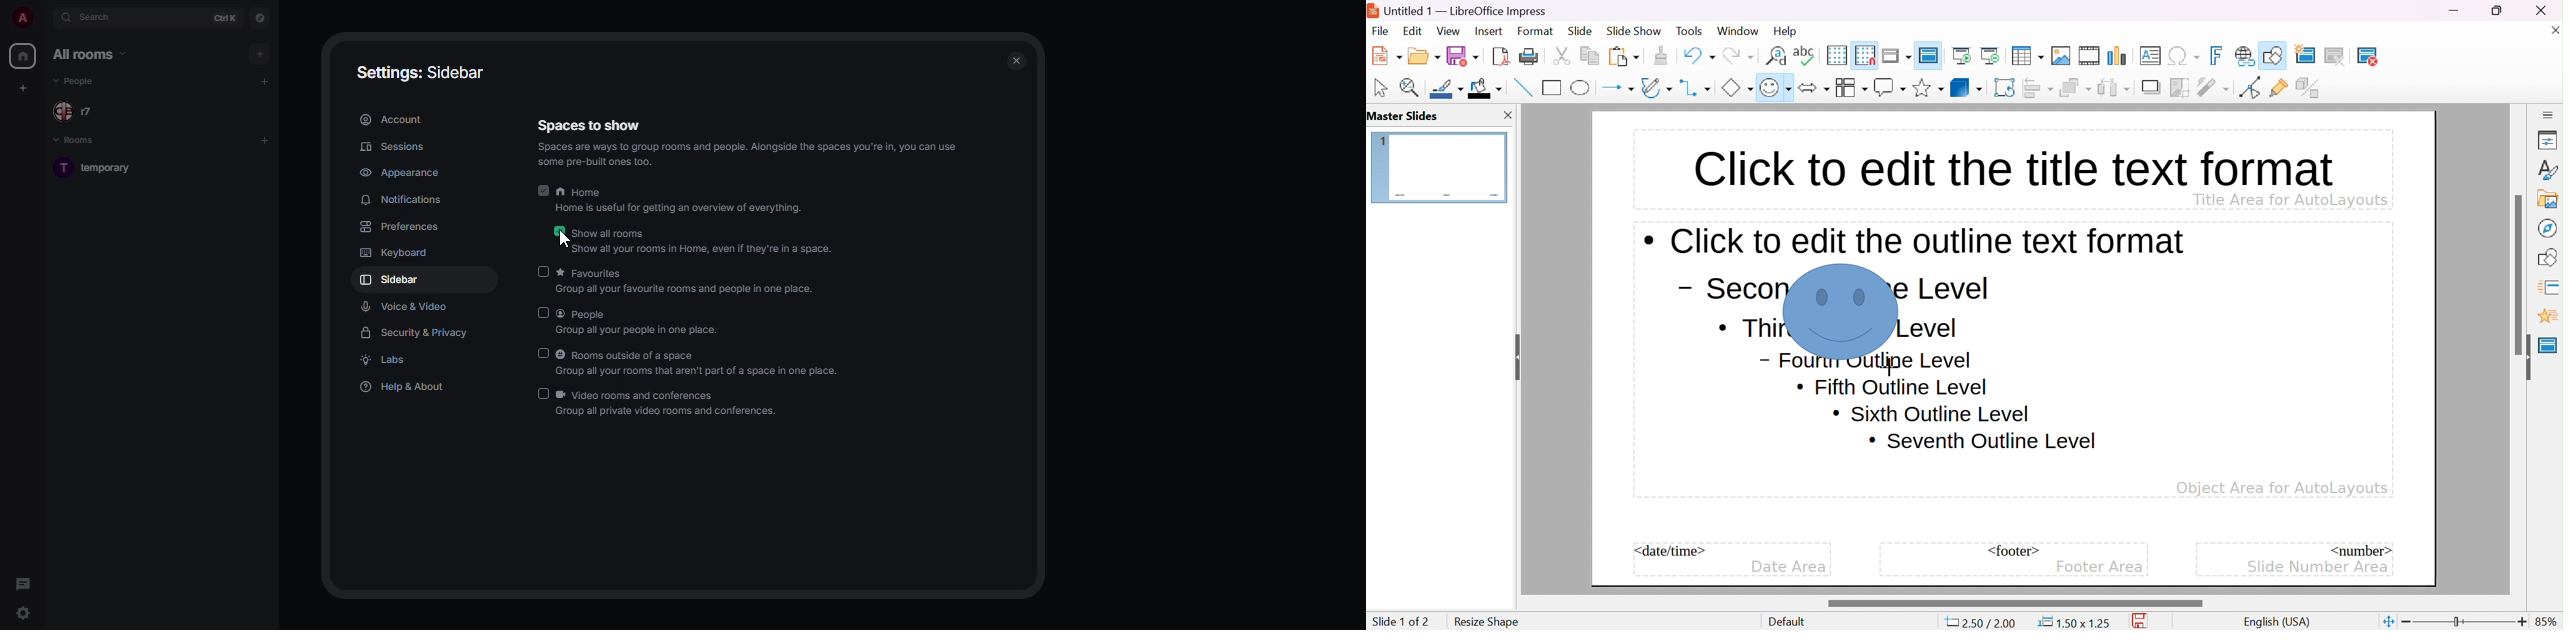 The height and width of the screenshot is (644, 2576). Describe the element at coordinates (2553, 29) in the screenshot. I see `close` at that location.